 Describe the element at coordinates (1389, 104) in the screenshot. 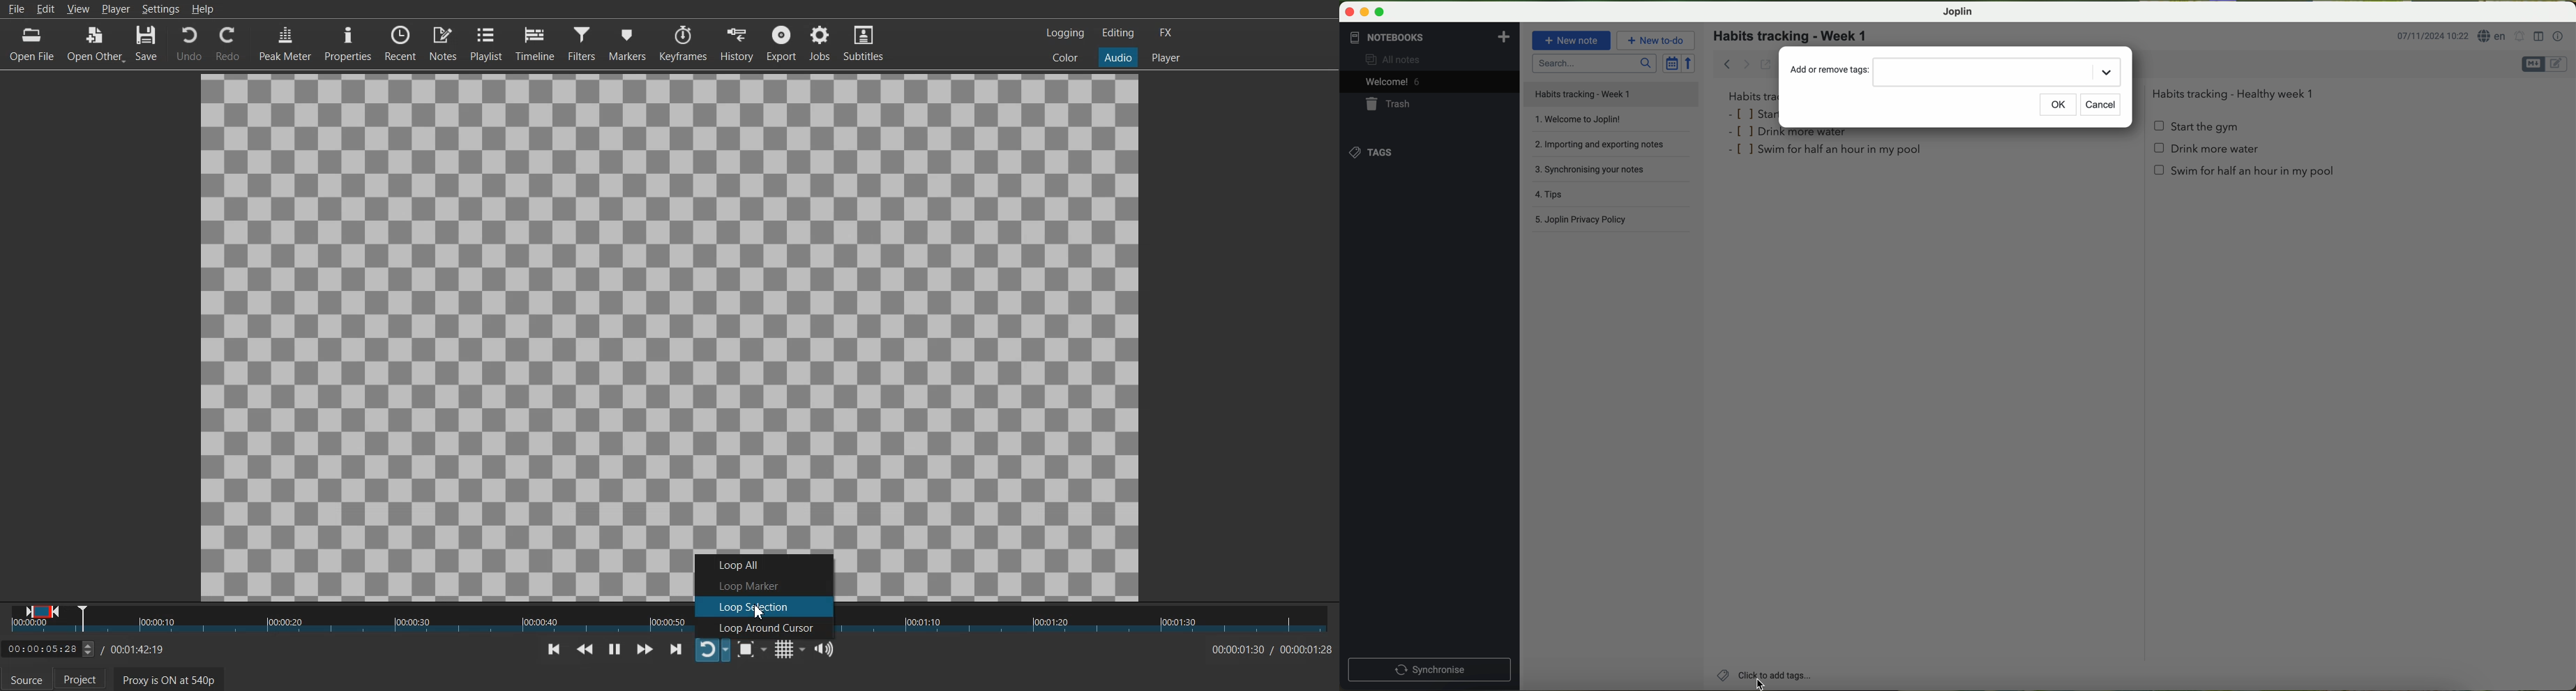

I see `trash` at that location.